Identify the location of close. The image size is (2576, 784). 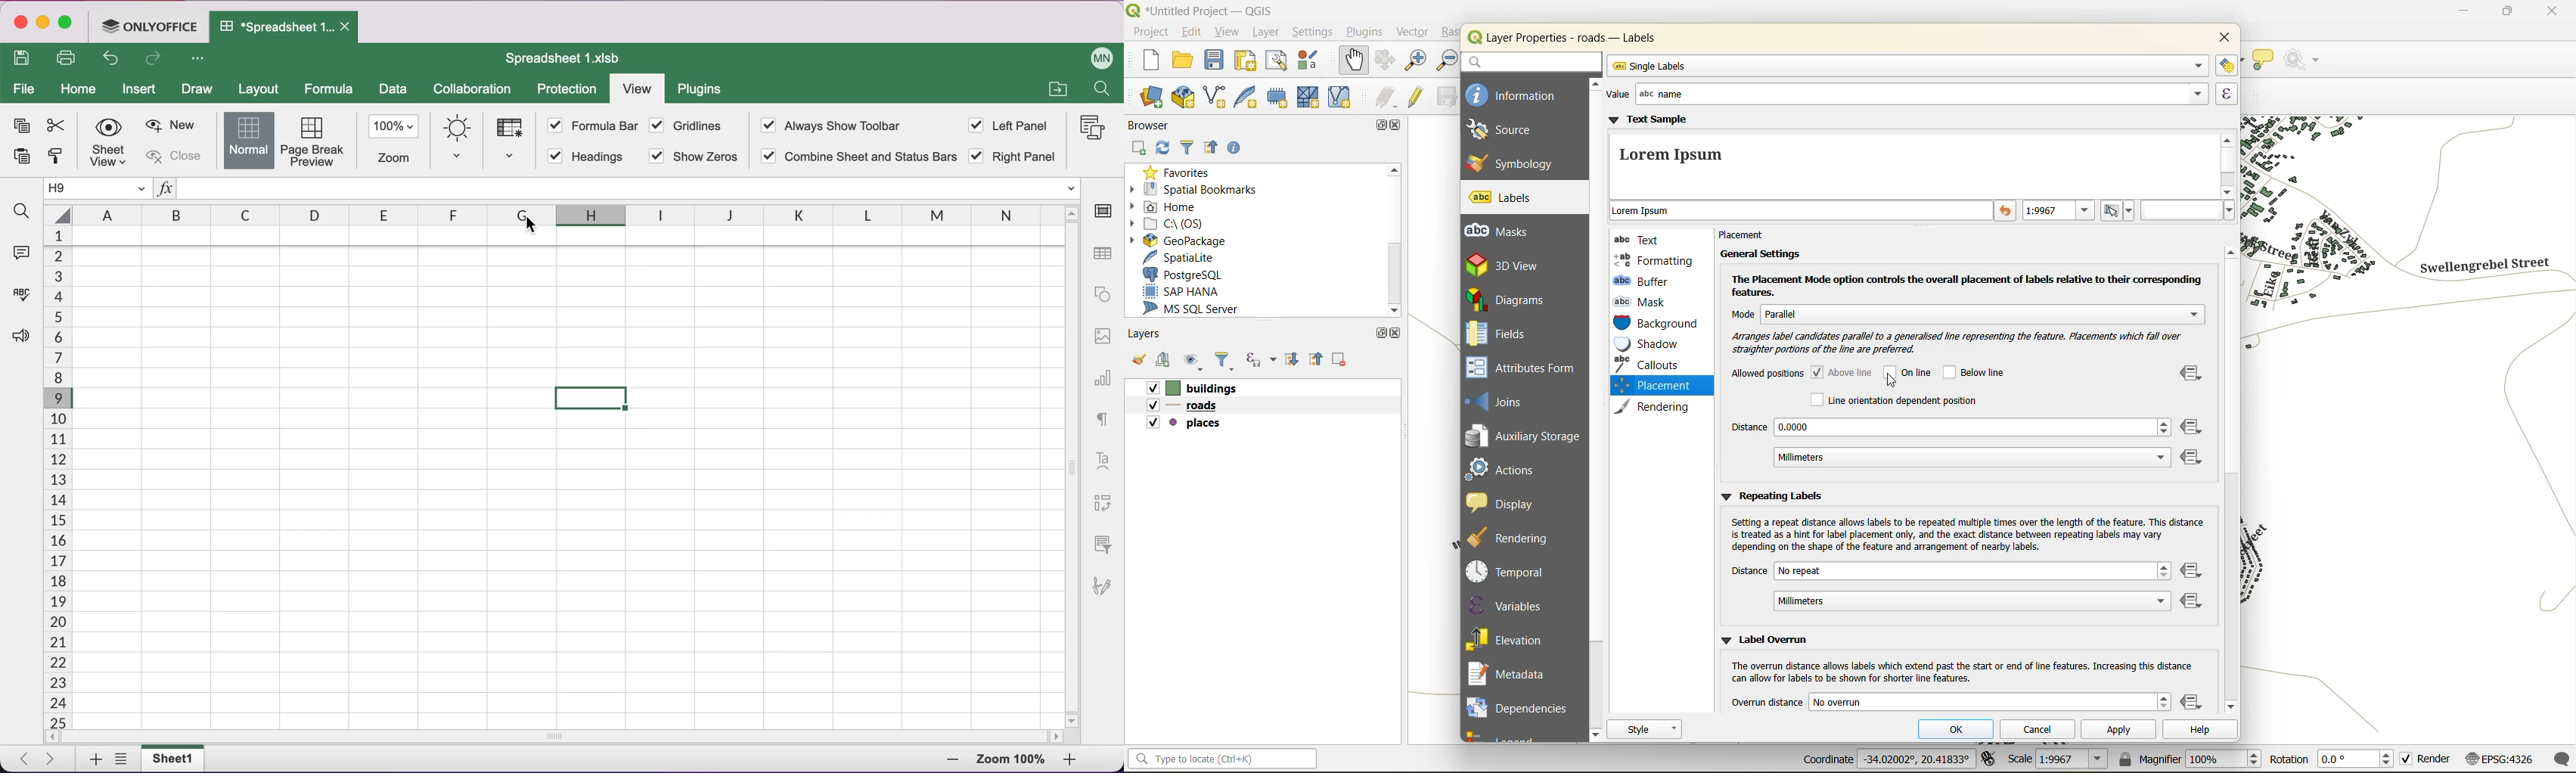
(2548, 13).